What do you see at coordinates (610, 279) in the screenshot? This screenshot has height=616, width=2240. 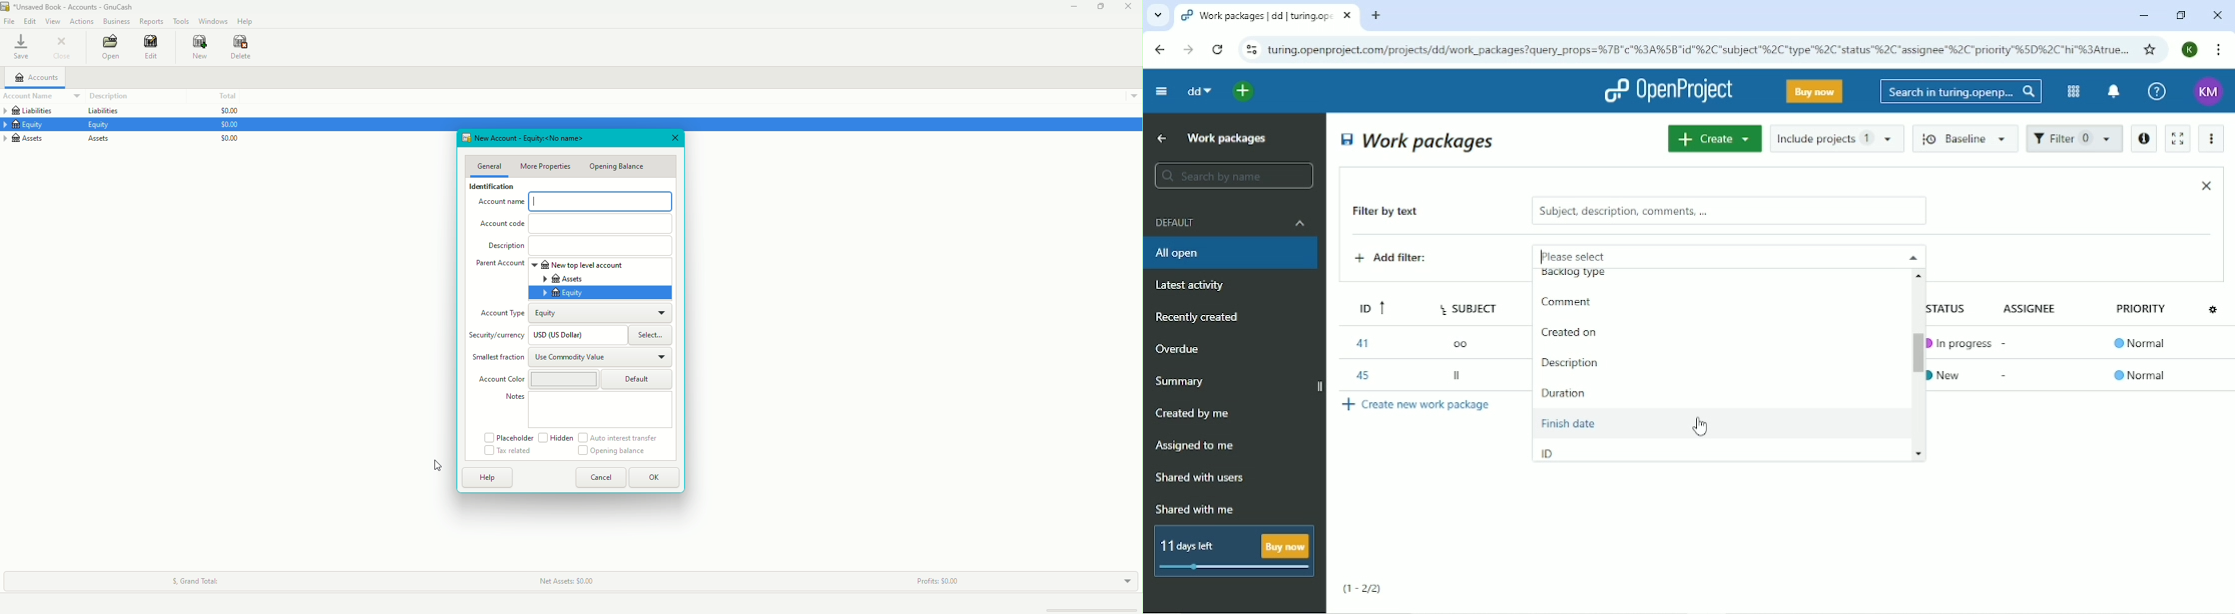 I see `Assets` at bounding box center [610, 279].